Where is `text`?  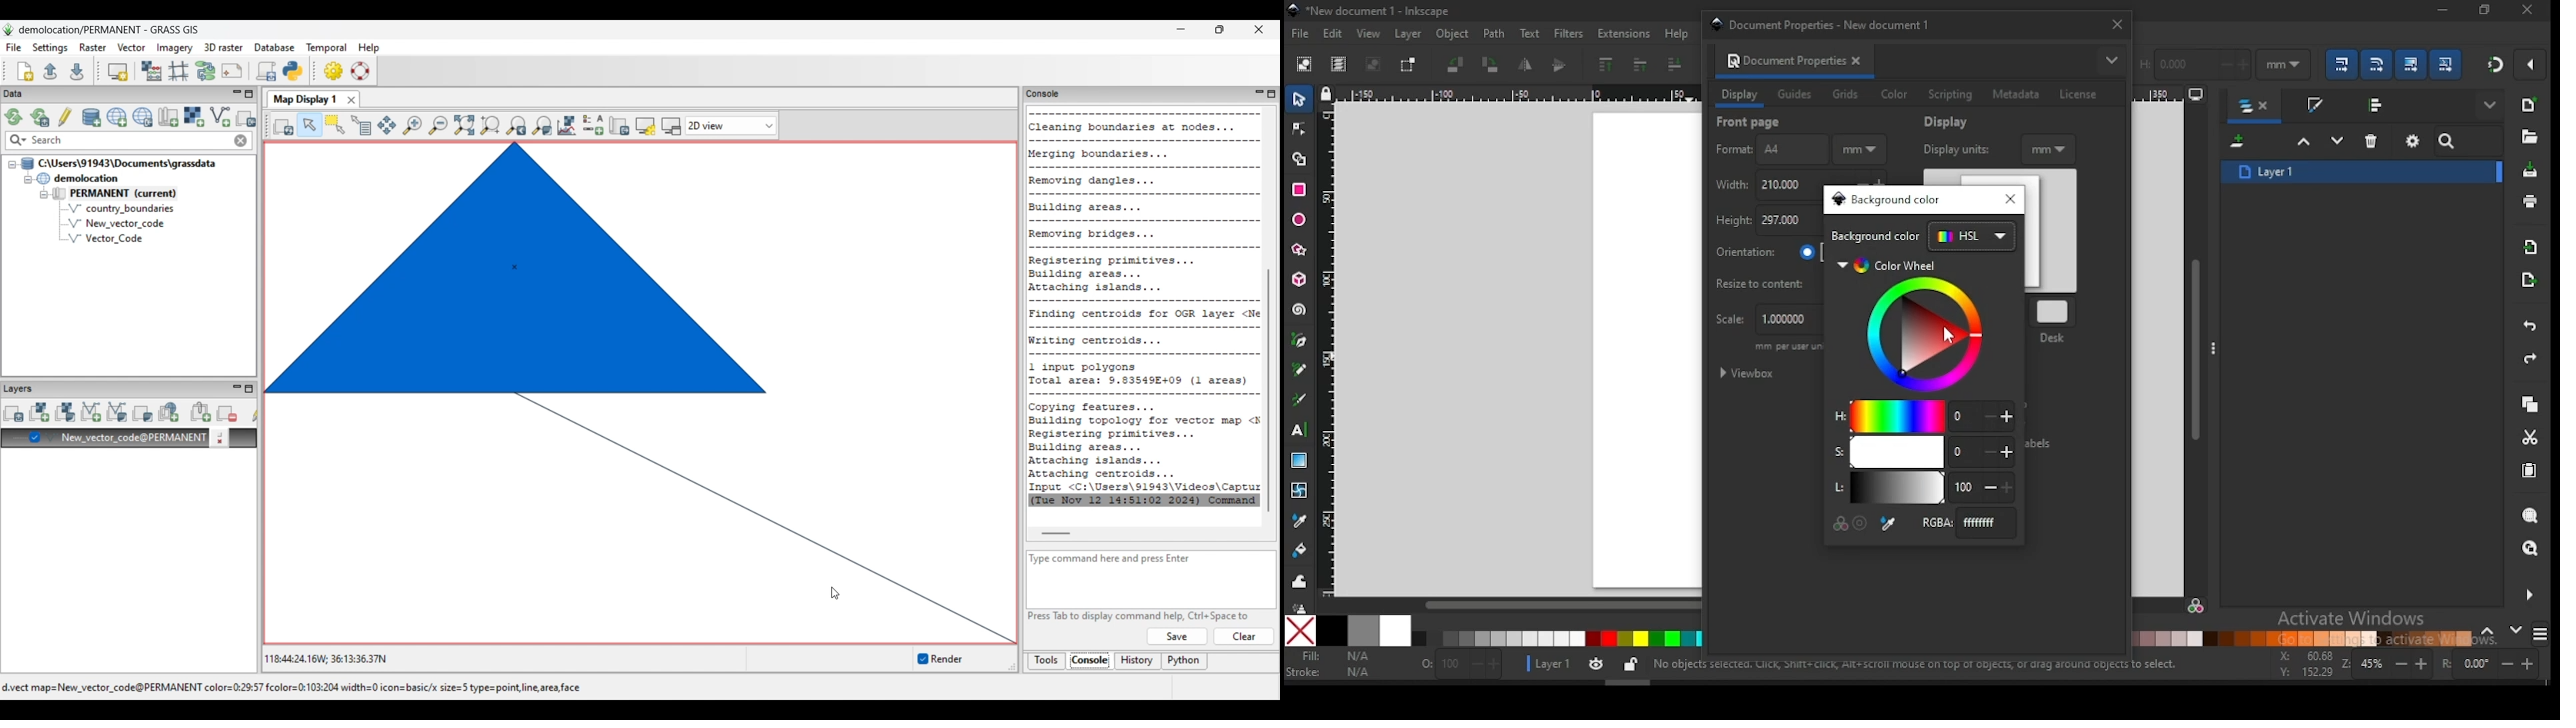
text is located at coordinates (1529, 33).